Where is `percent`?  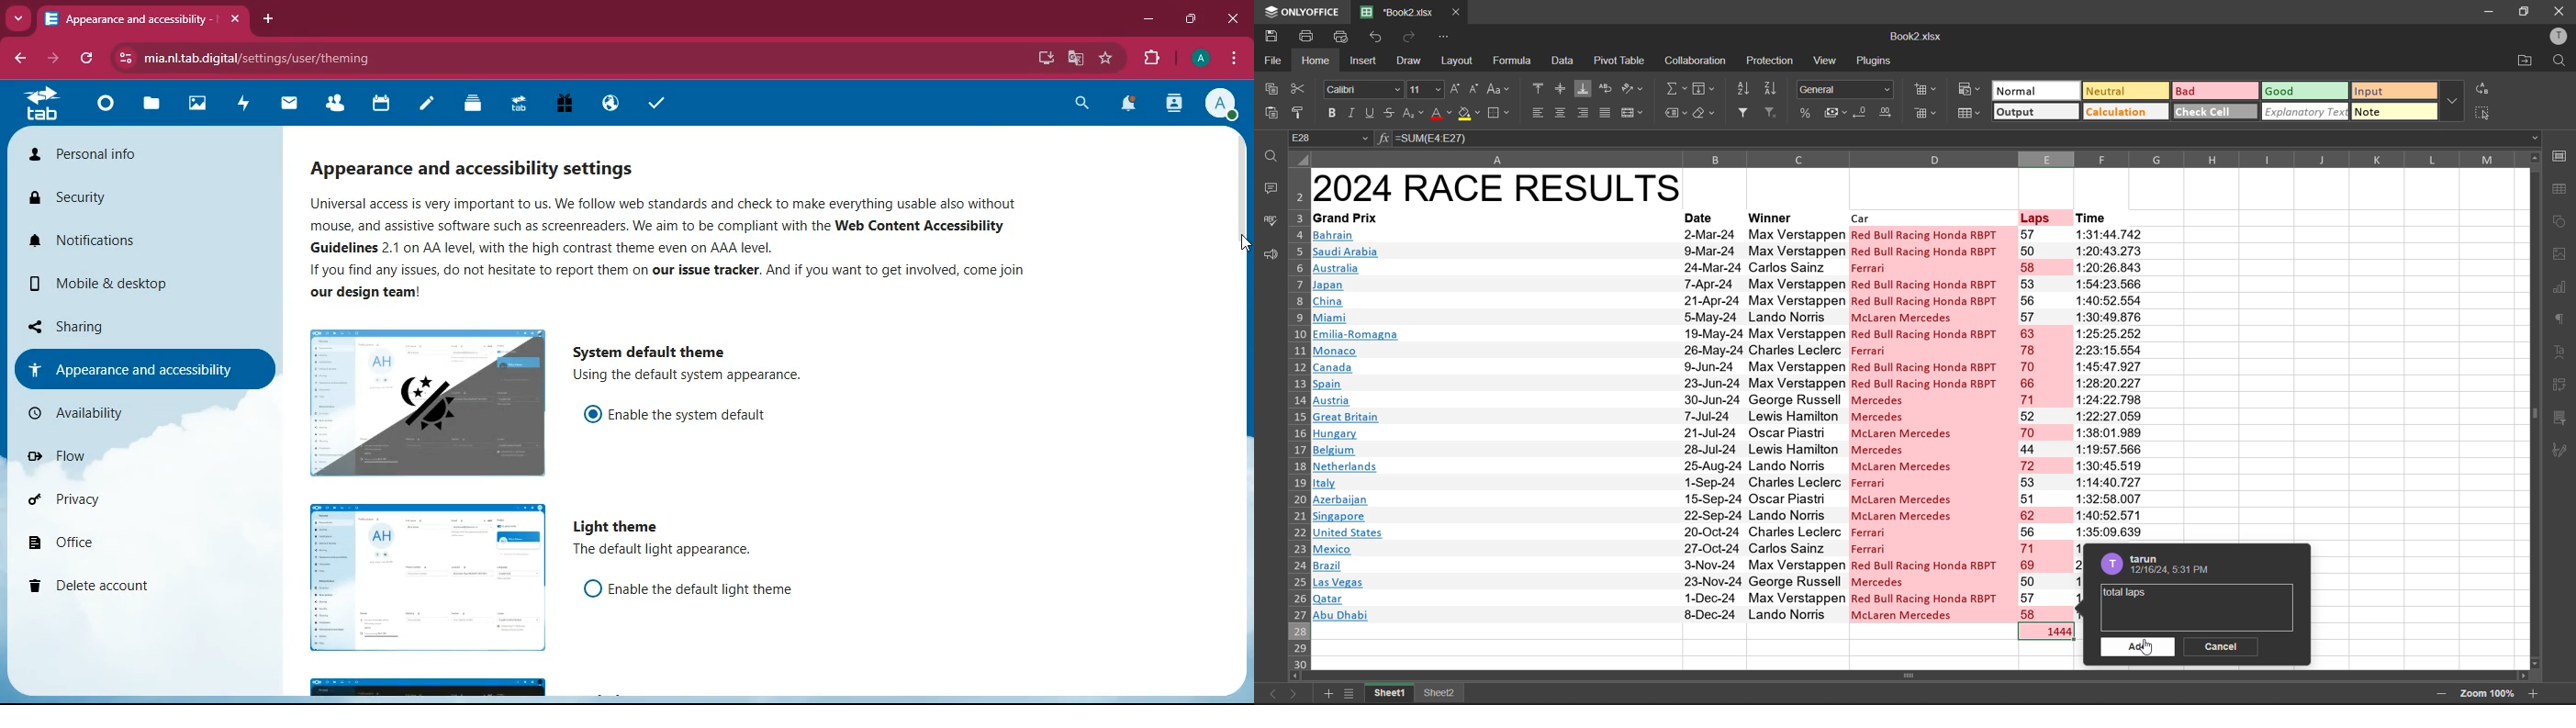 percent is located at coordinates (1807, 112).